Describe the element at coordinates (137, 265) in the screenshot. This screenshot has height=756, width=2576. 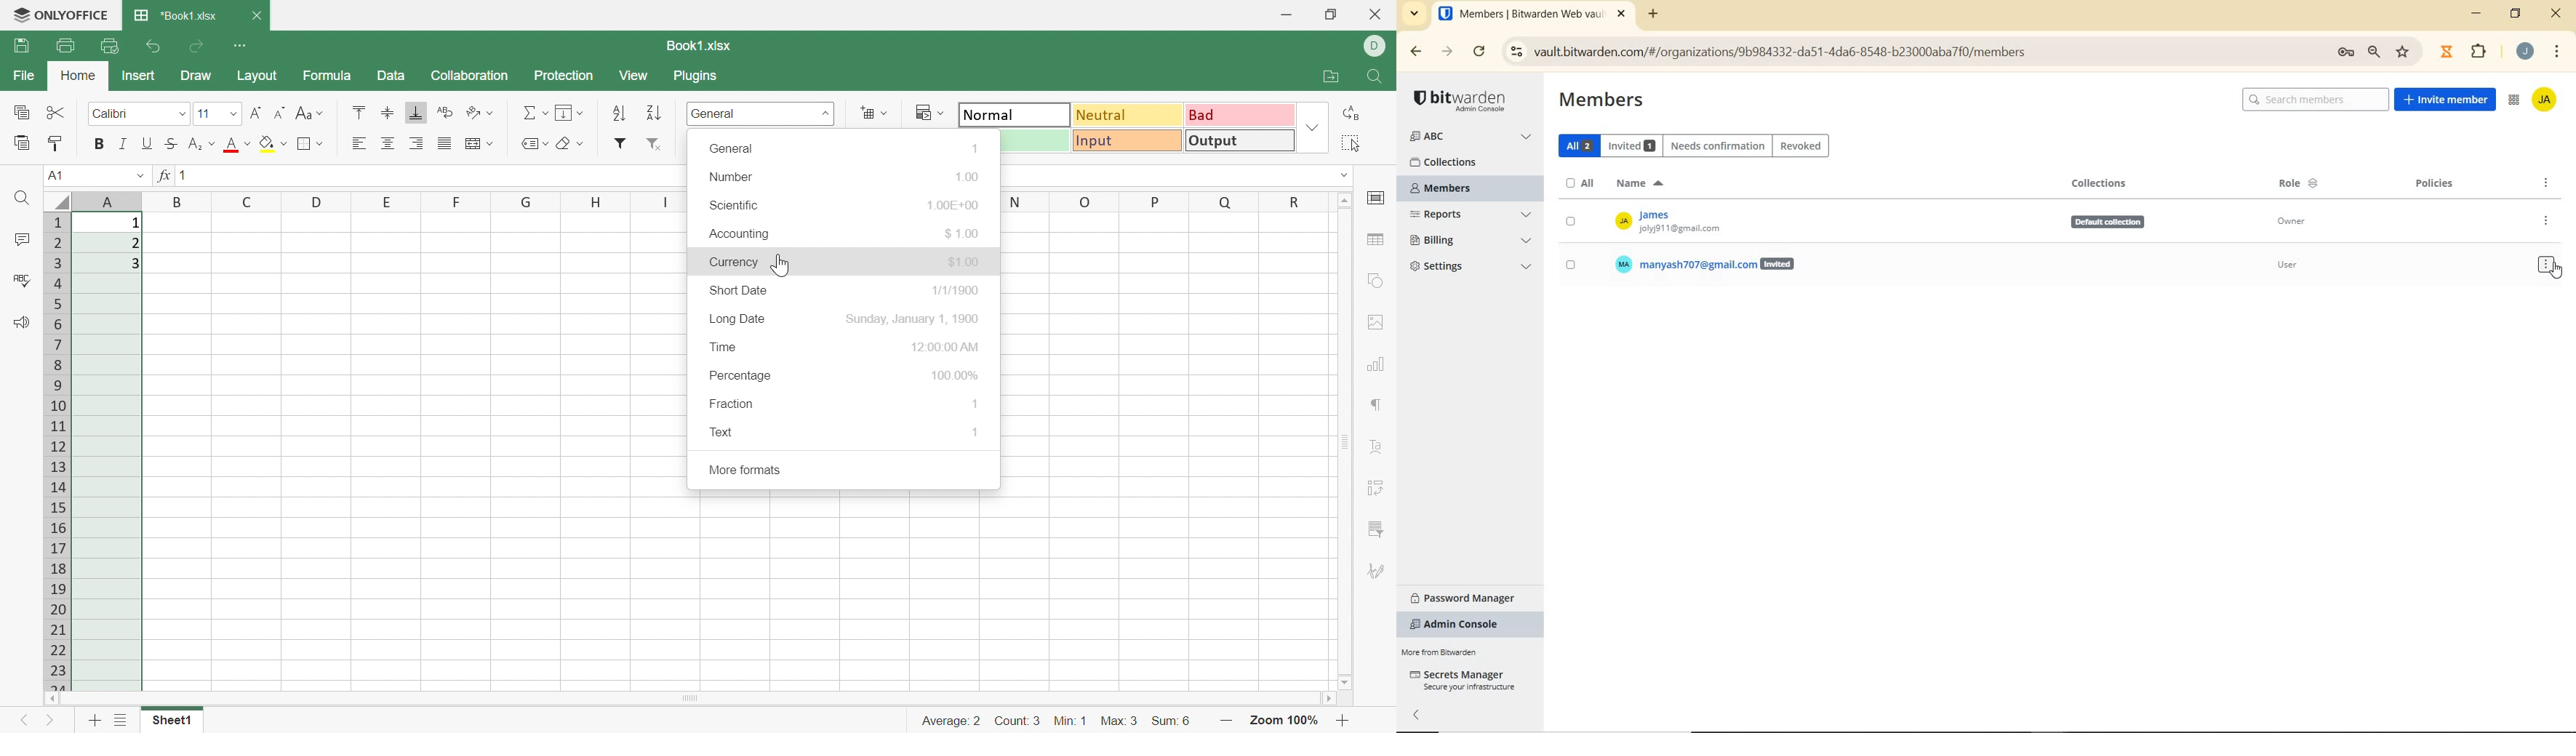
I see `3` at that location.